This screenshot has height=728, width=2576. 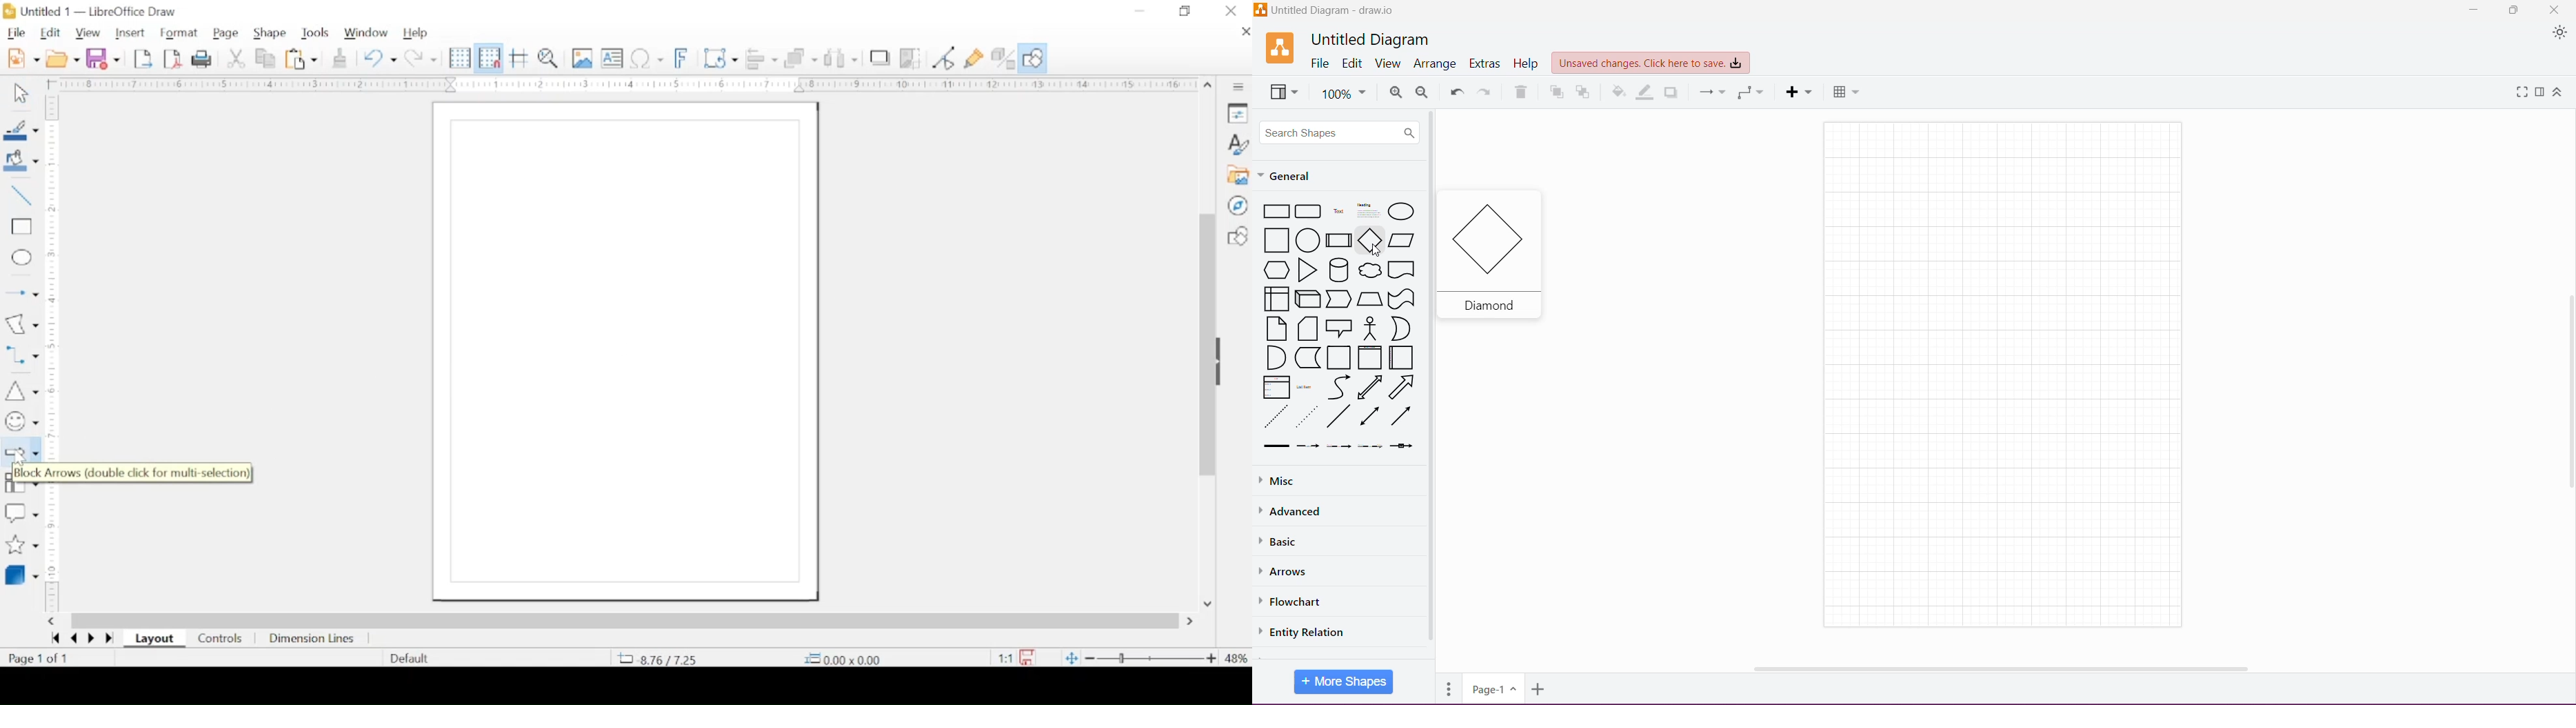 I want to click on toggle point edit mode, so click(x=944, y=58).